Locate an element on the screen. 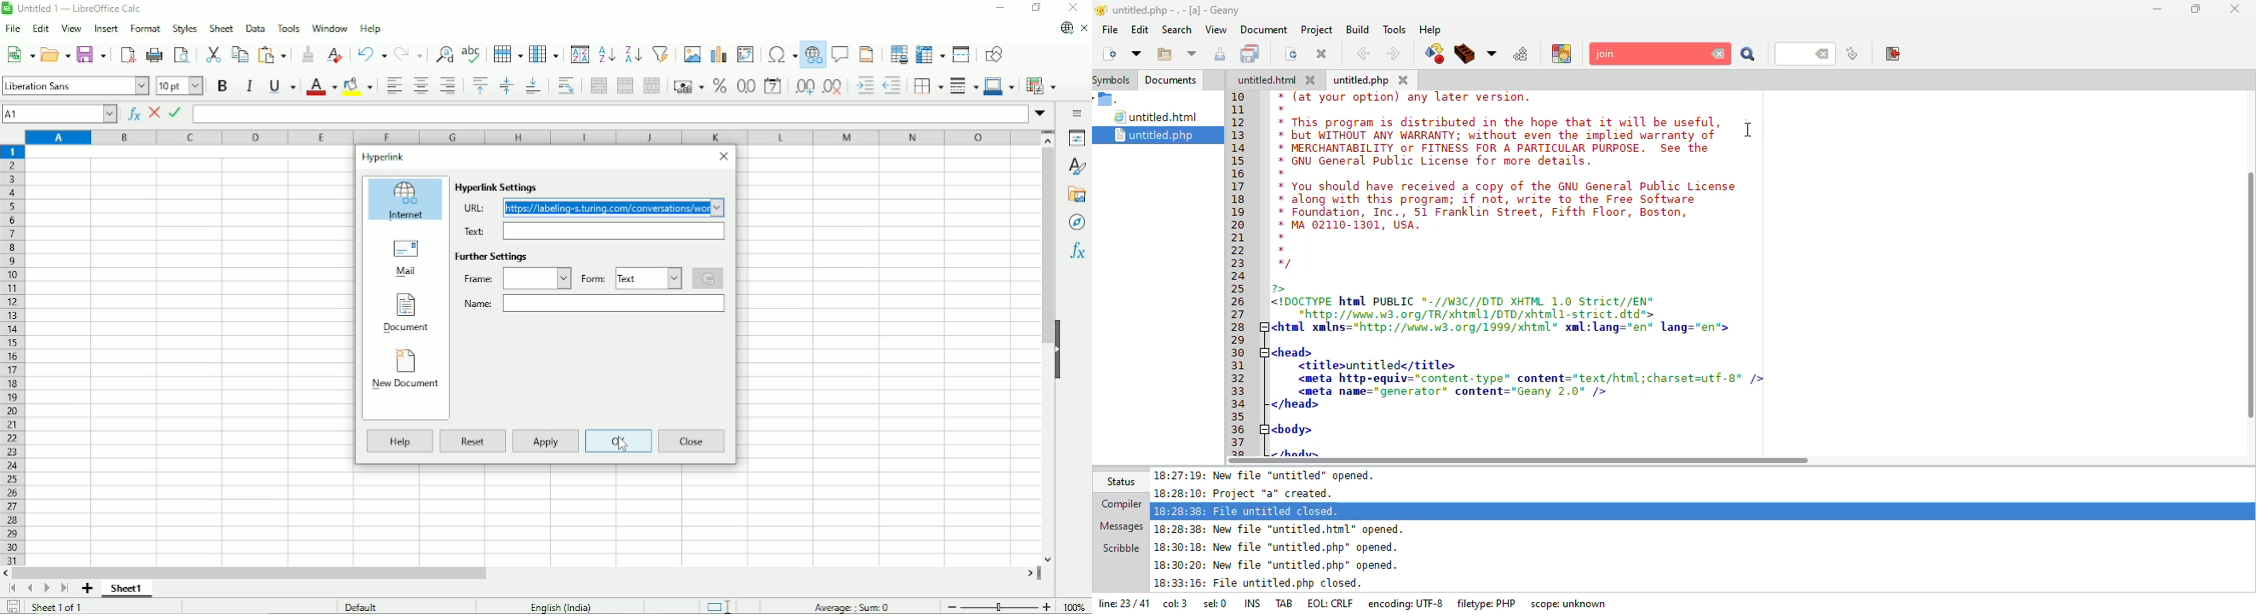  tab is located at coordinates (1286, 602).